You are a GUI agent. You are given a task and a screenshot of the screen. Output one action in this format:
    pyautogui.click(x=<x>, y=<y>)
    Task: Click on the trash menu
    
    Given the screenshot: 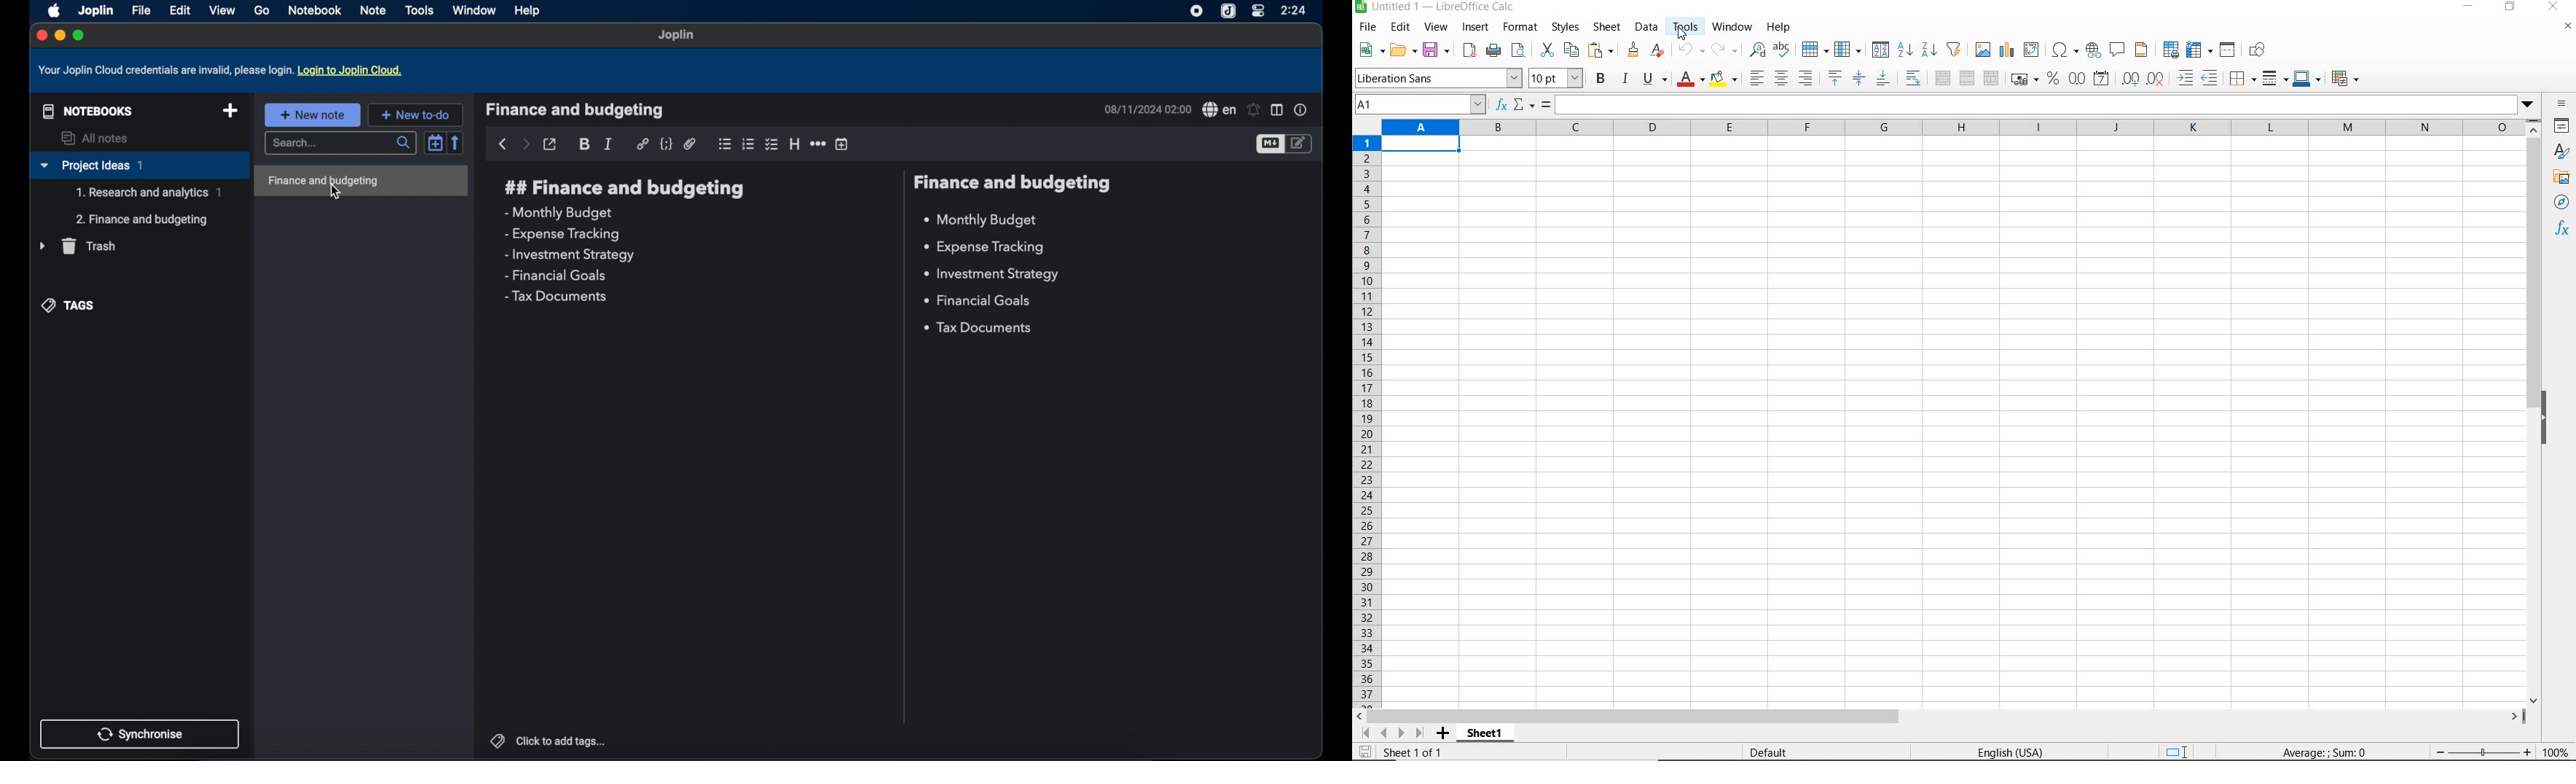 What is the action you would take?
    pyautogui.click(x=77, y=246)
    